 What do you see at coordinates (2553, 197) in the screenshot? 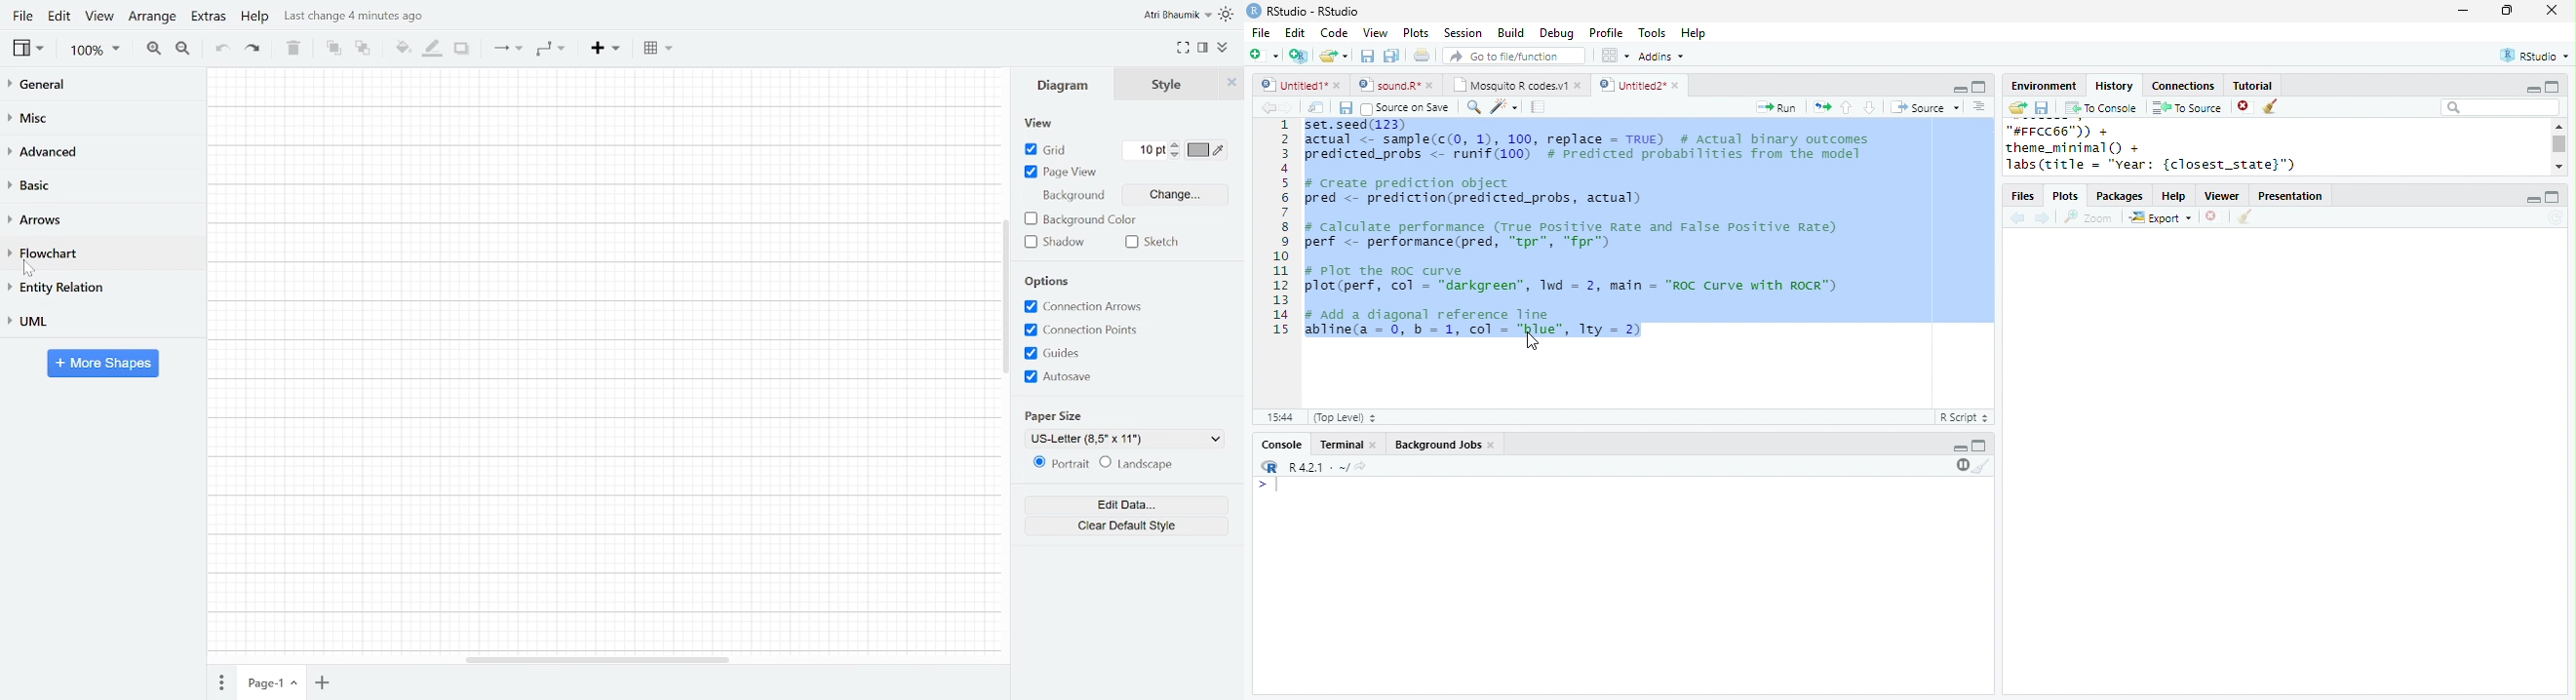
I see `maximize` at bounding box center [2553, 197].